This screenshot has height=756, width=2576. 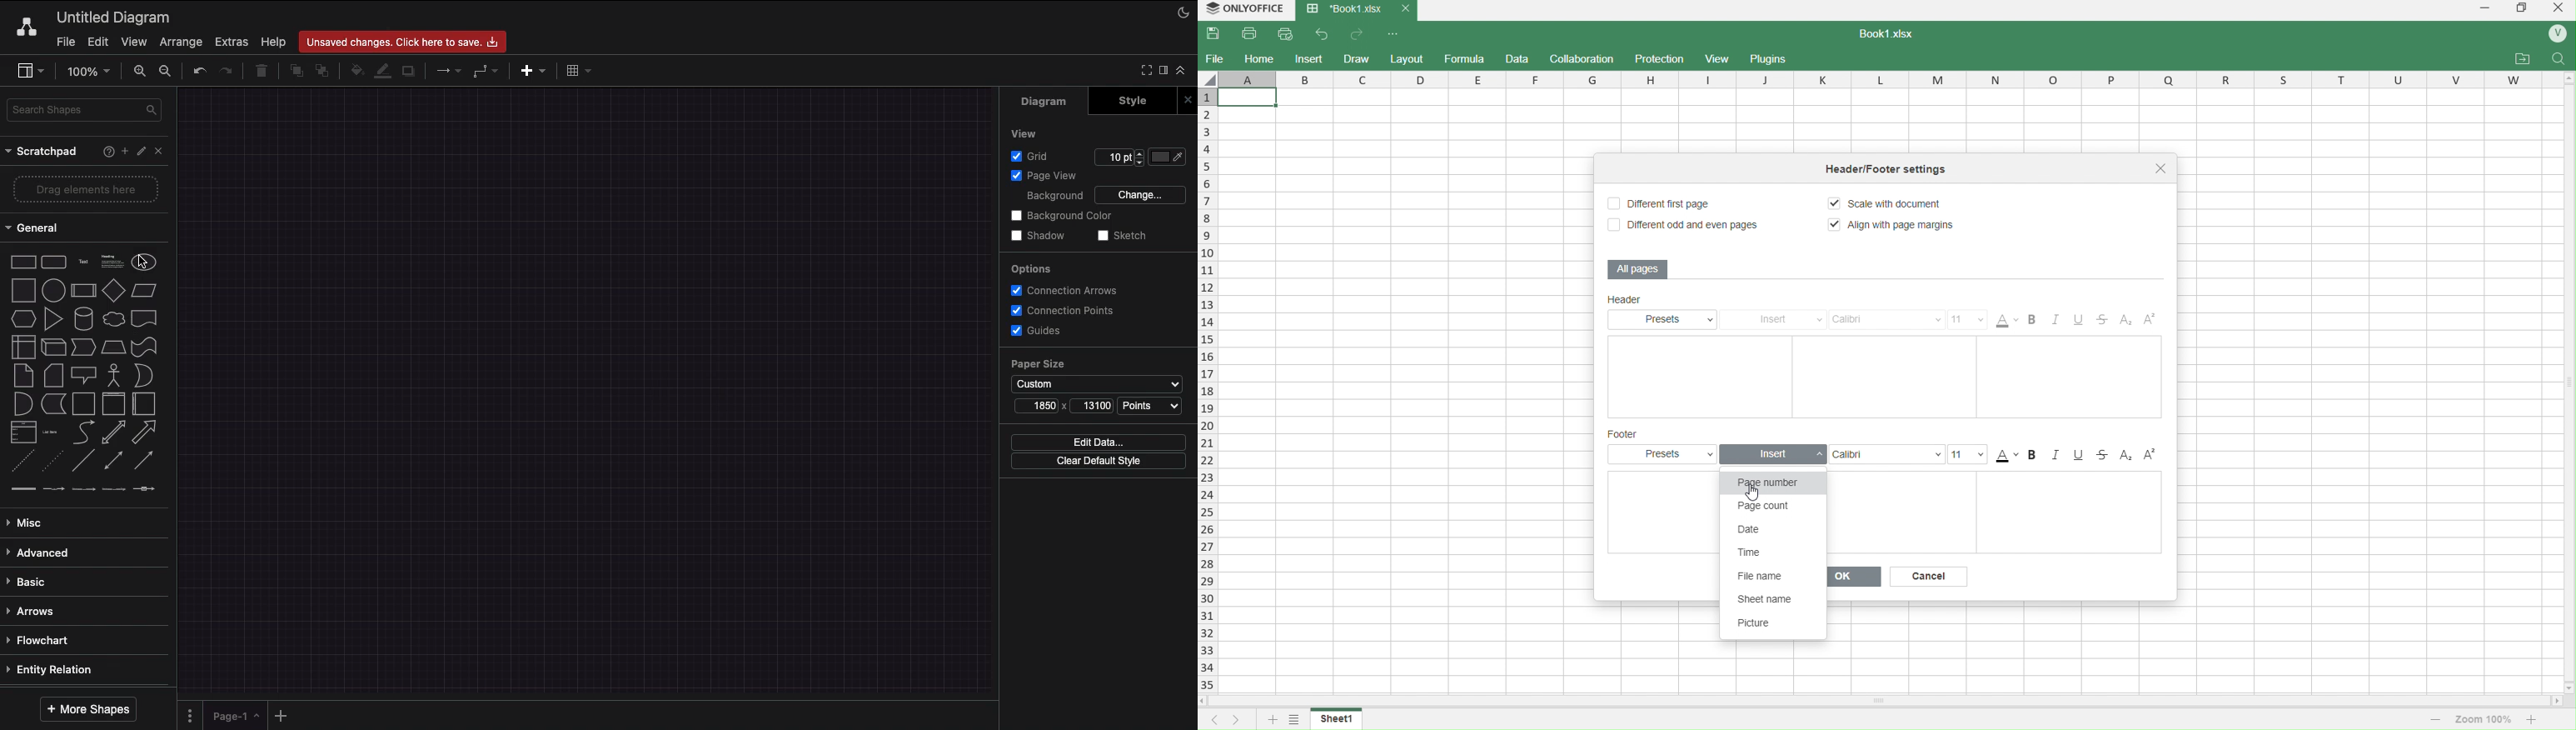 I want to click on Calibri, so click(x=1888, y=320).